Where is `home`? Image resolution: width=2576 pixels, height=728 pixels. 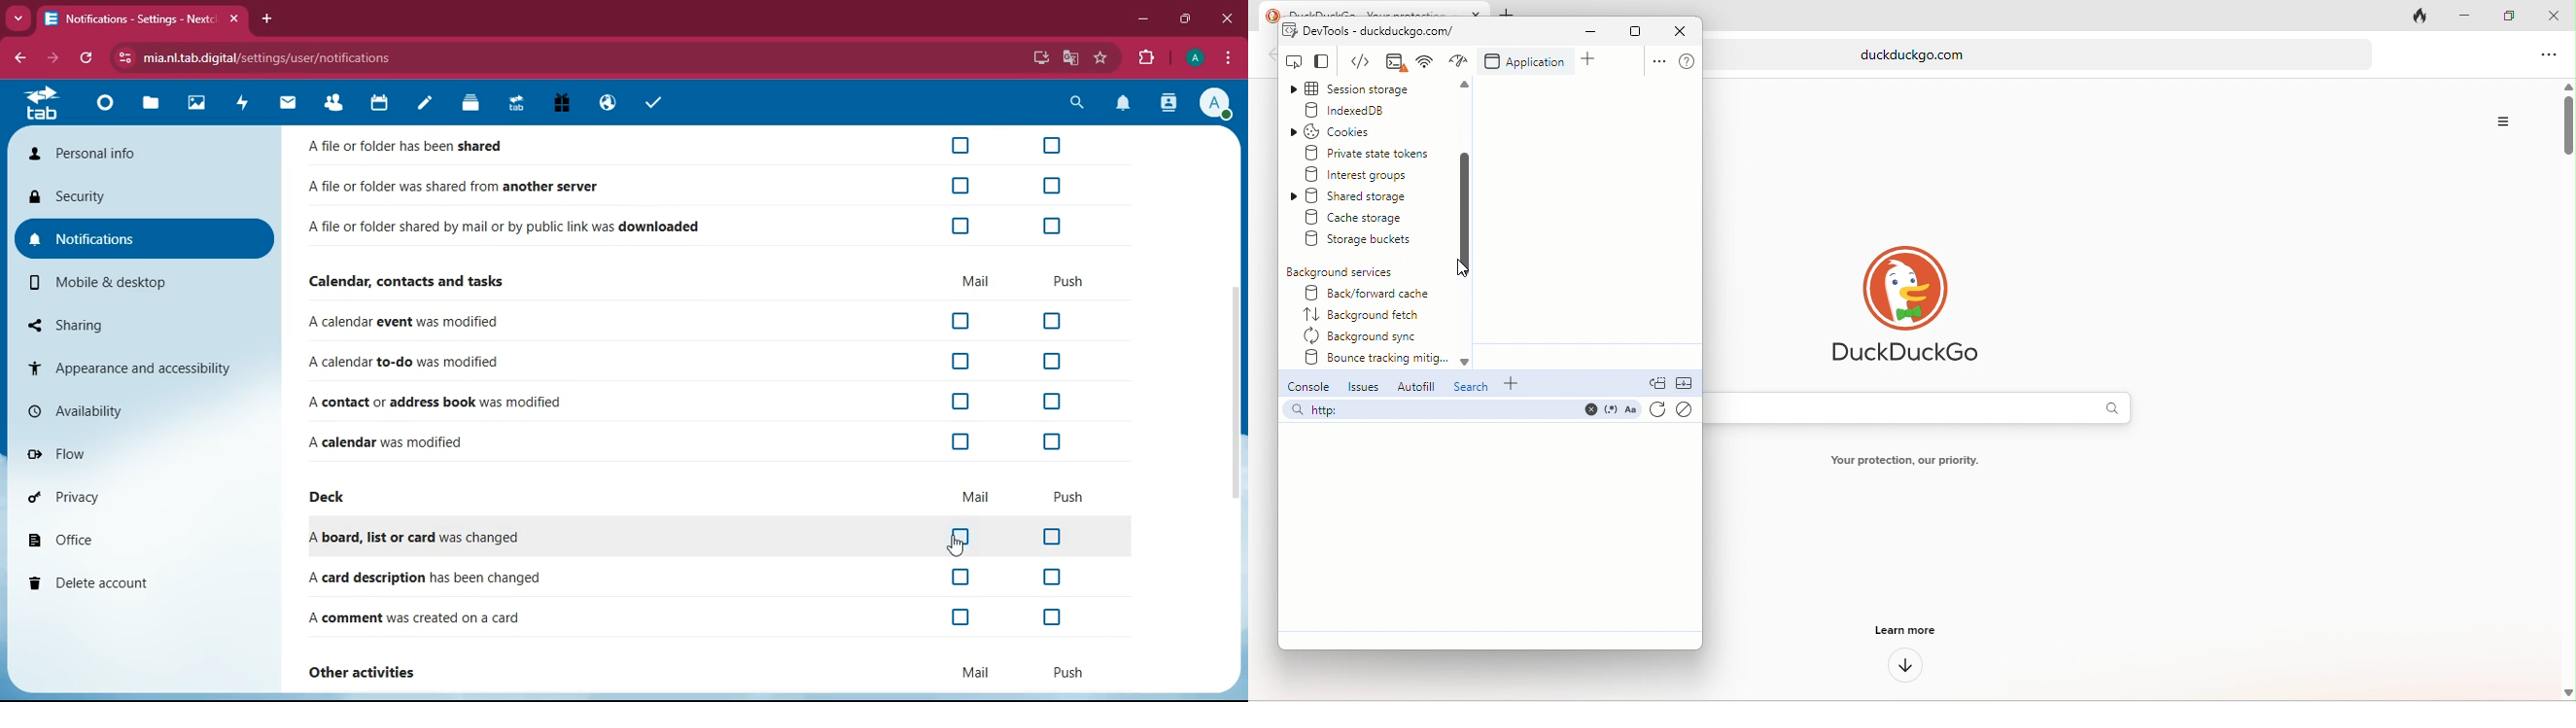
home is located at coordinates (40, 102).